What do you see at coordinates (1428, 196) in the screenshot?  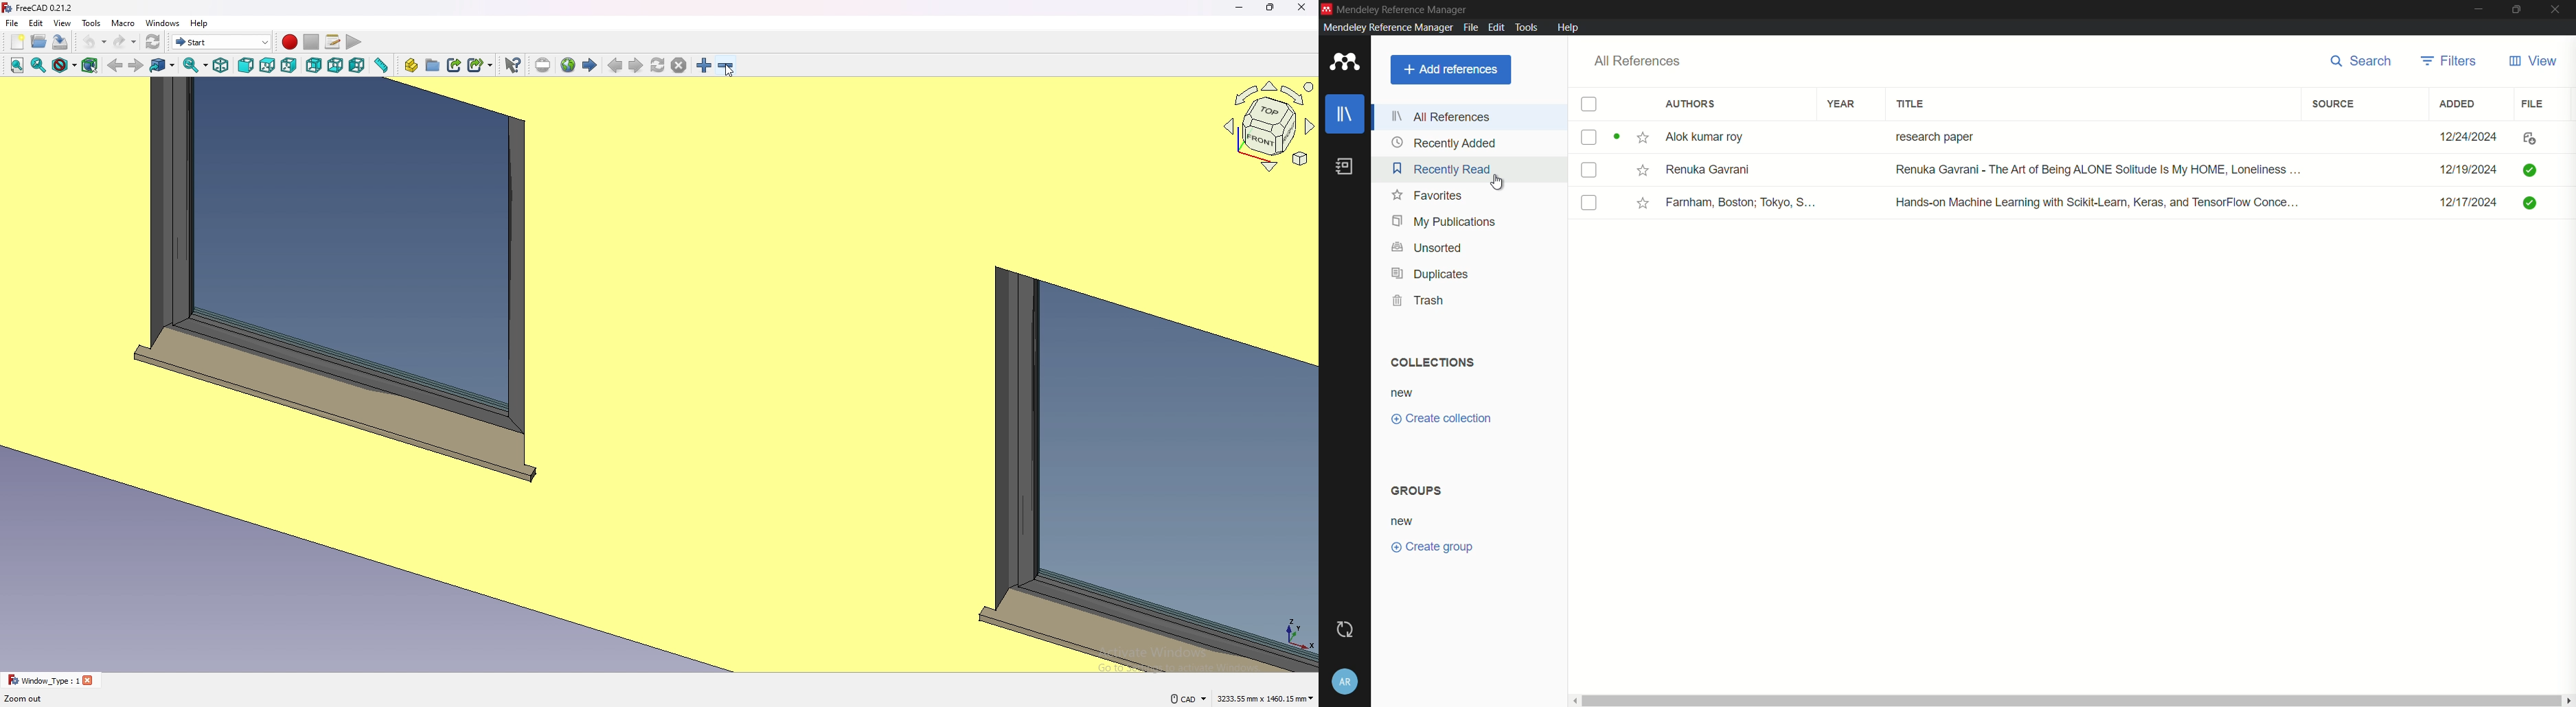 I see `favorites` at bounding box center [1428, 196].